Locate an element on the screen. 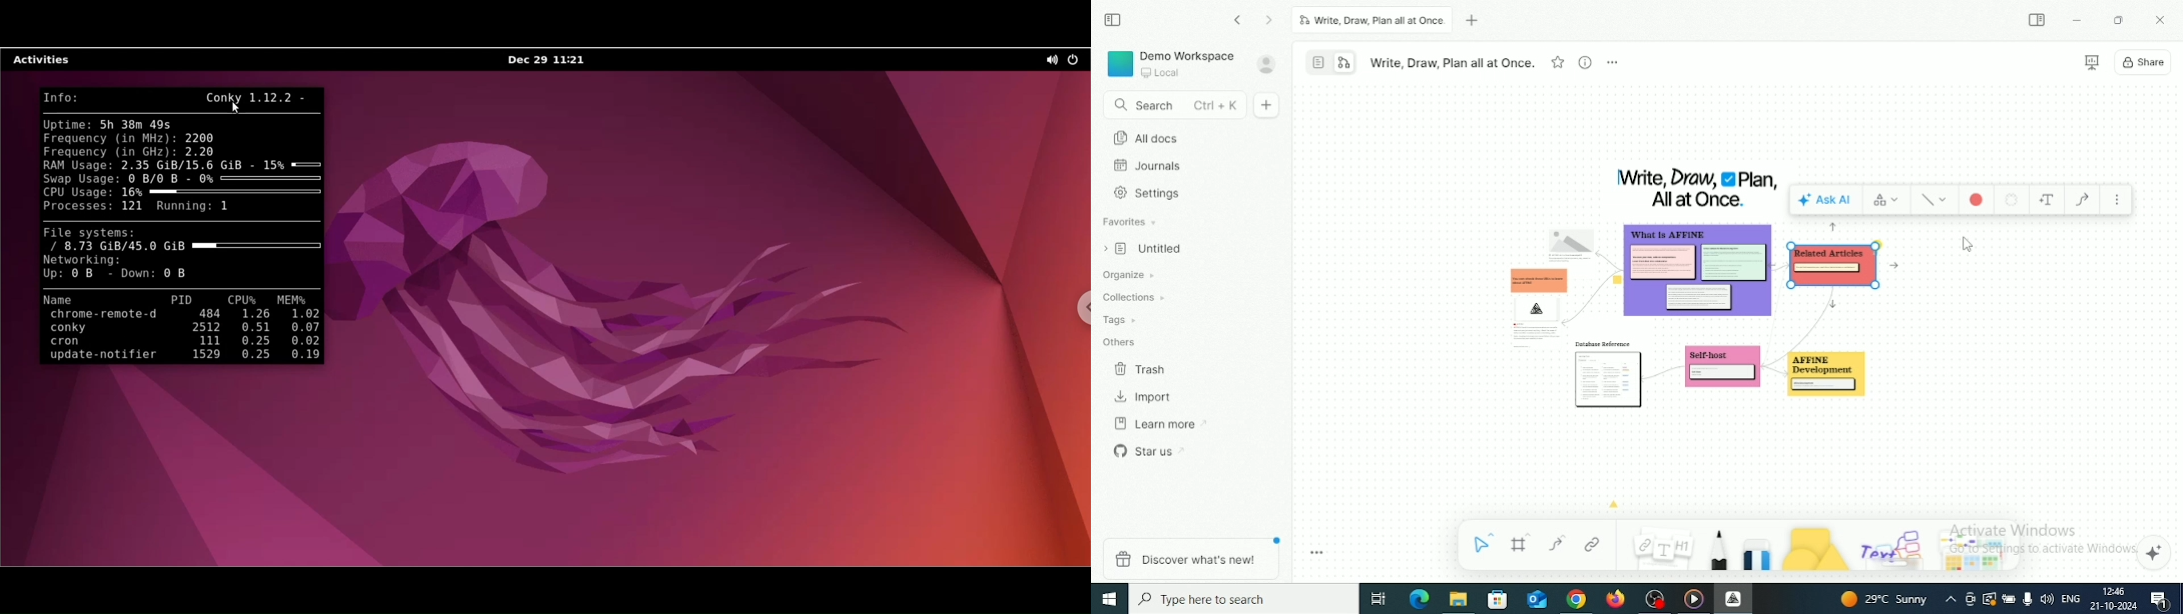 The width and height of the screenshot is (2184, 616). Arrows and stickers is located at coordinates (1978, 553).